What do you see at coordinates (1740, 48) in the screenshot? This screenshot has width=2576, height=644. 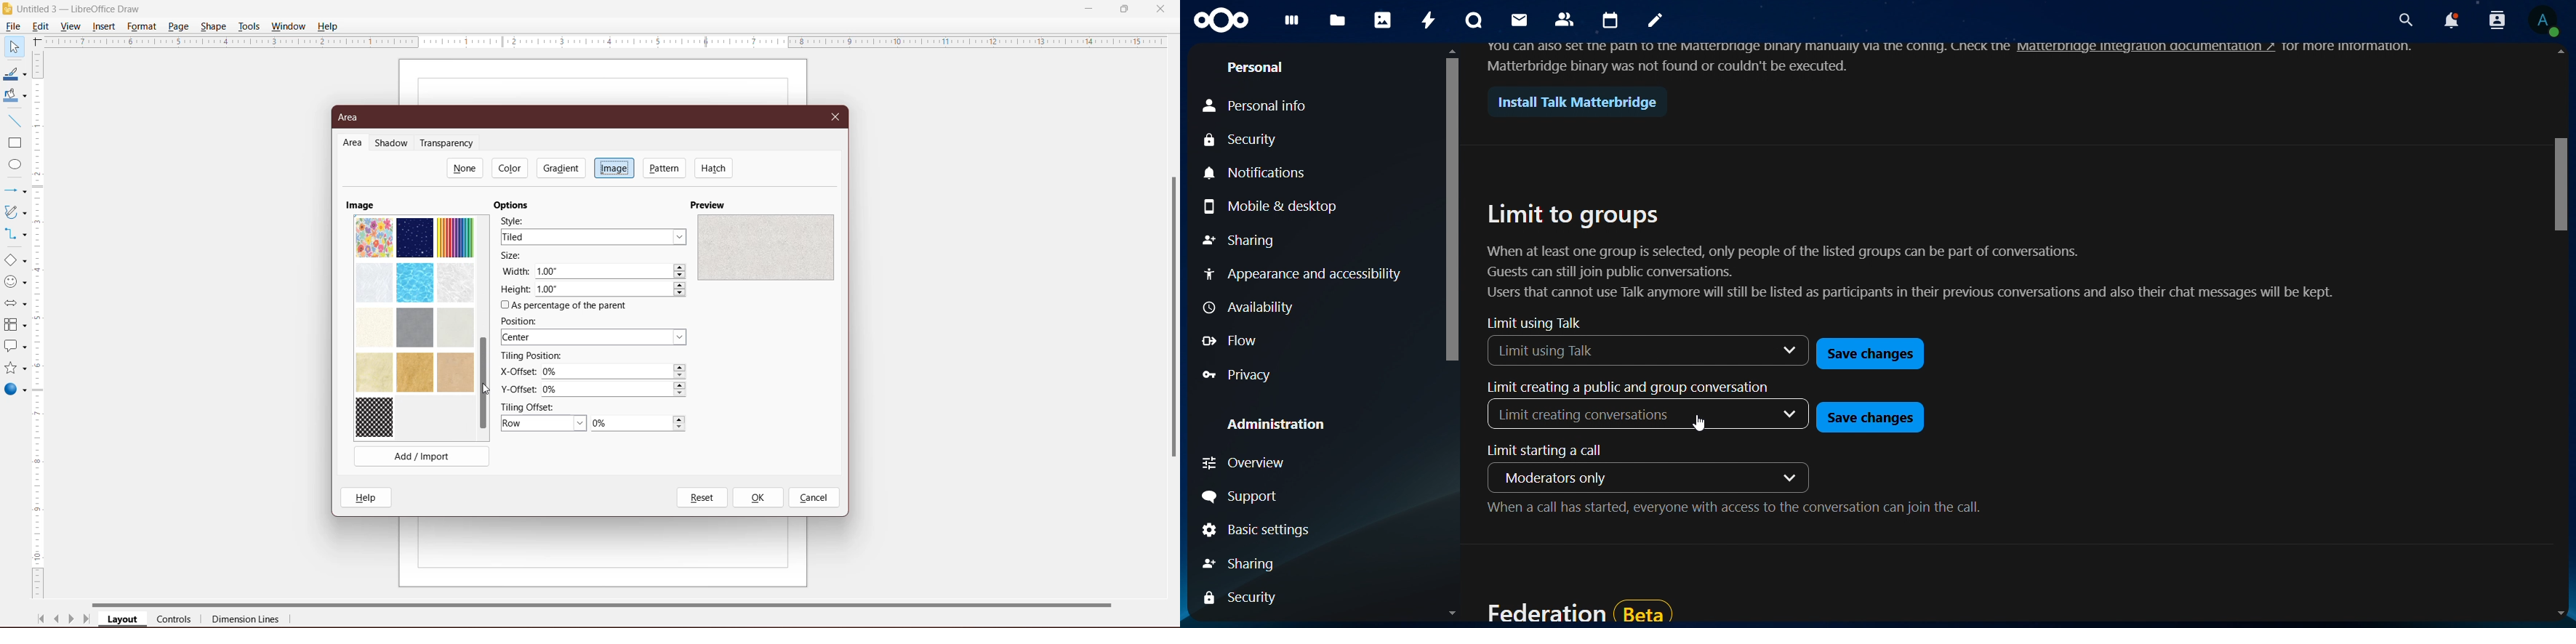 I see `you can also set the path to the matterbridge binary manually via the config , check the` at bounding box center [1740, 48].